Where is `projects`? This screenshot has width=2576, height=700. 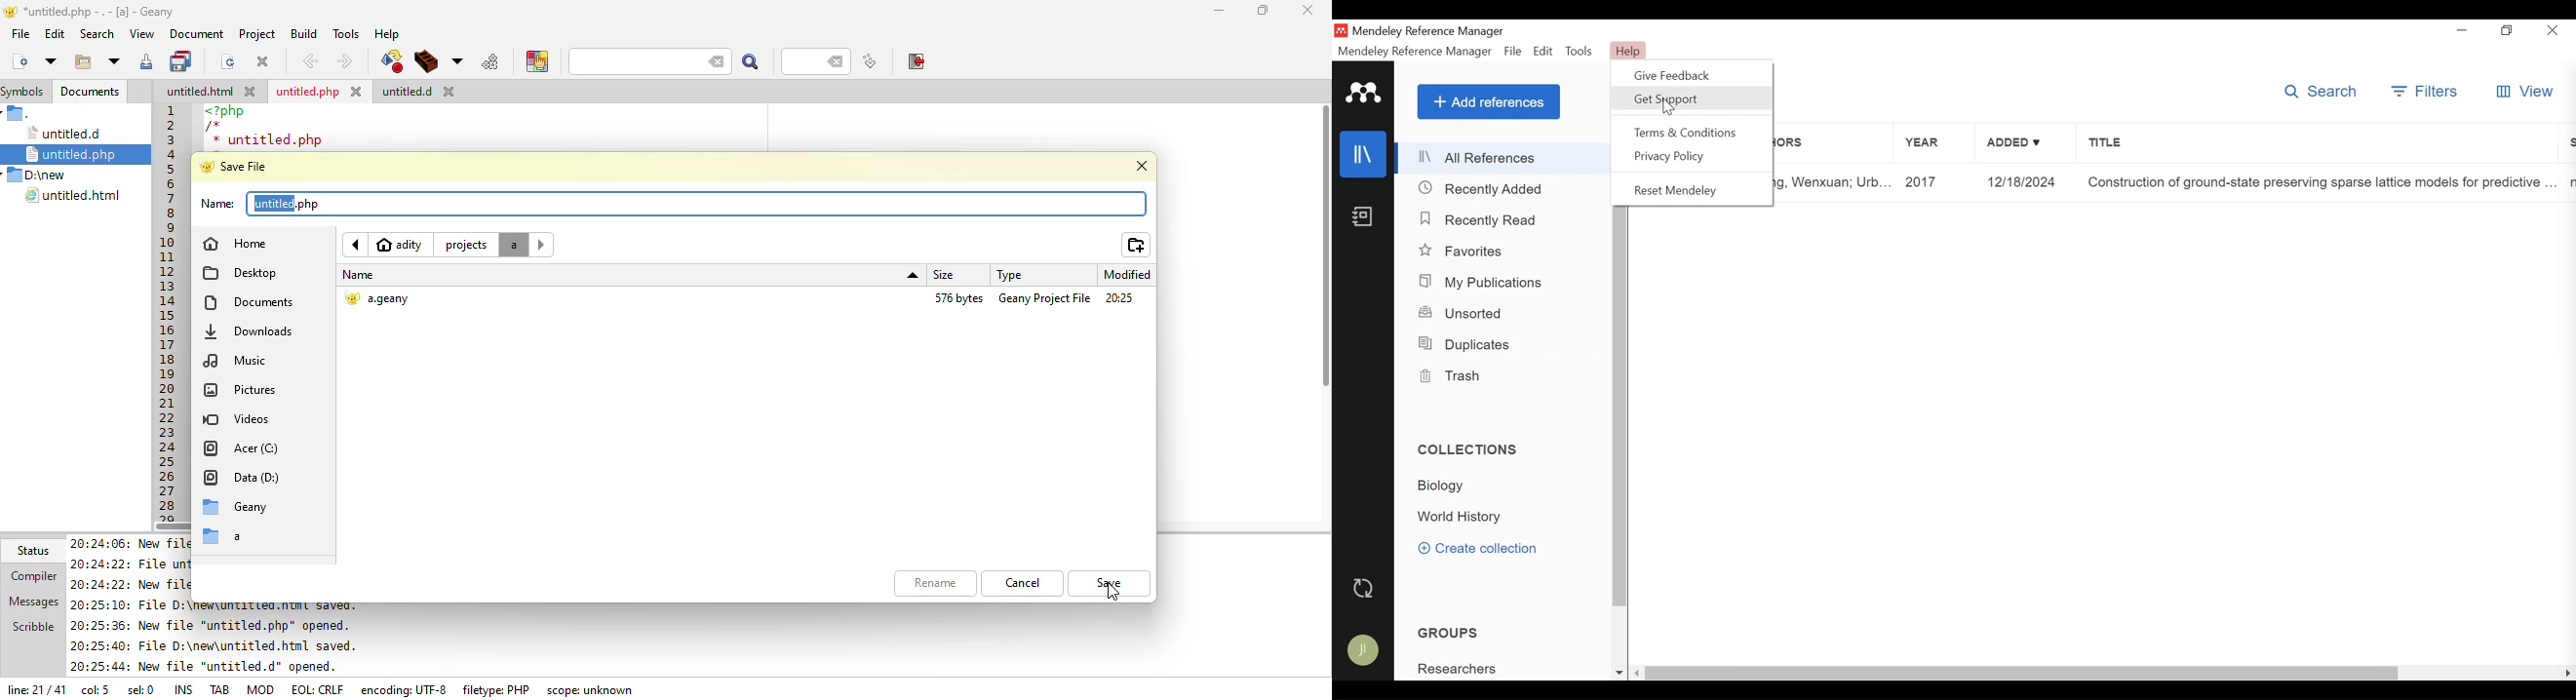 projects is located at coordinates (465, 246).